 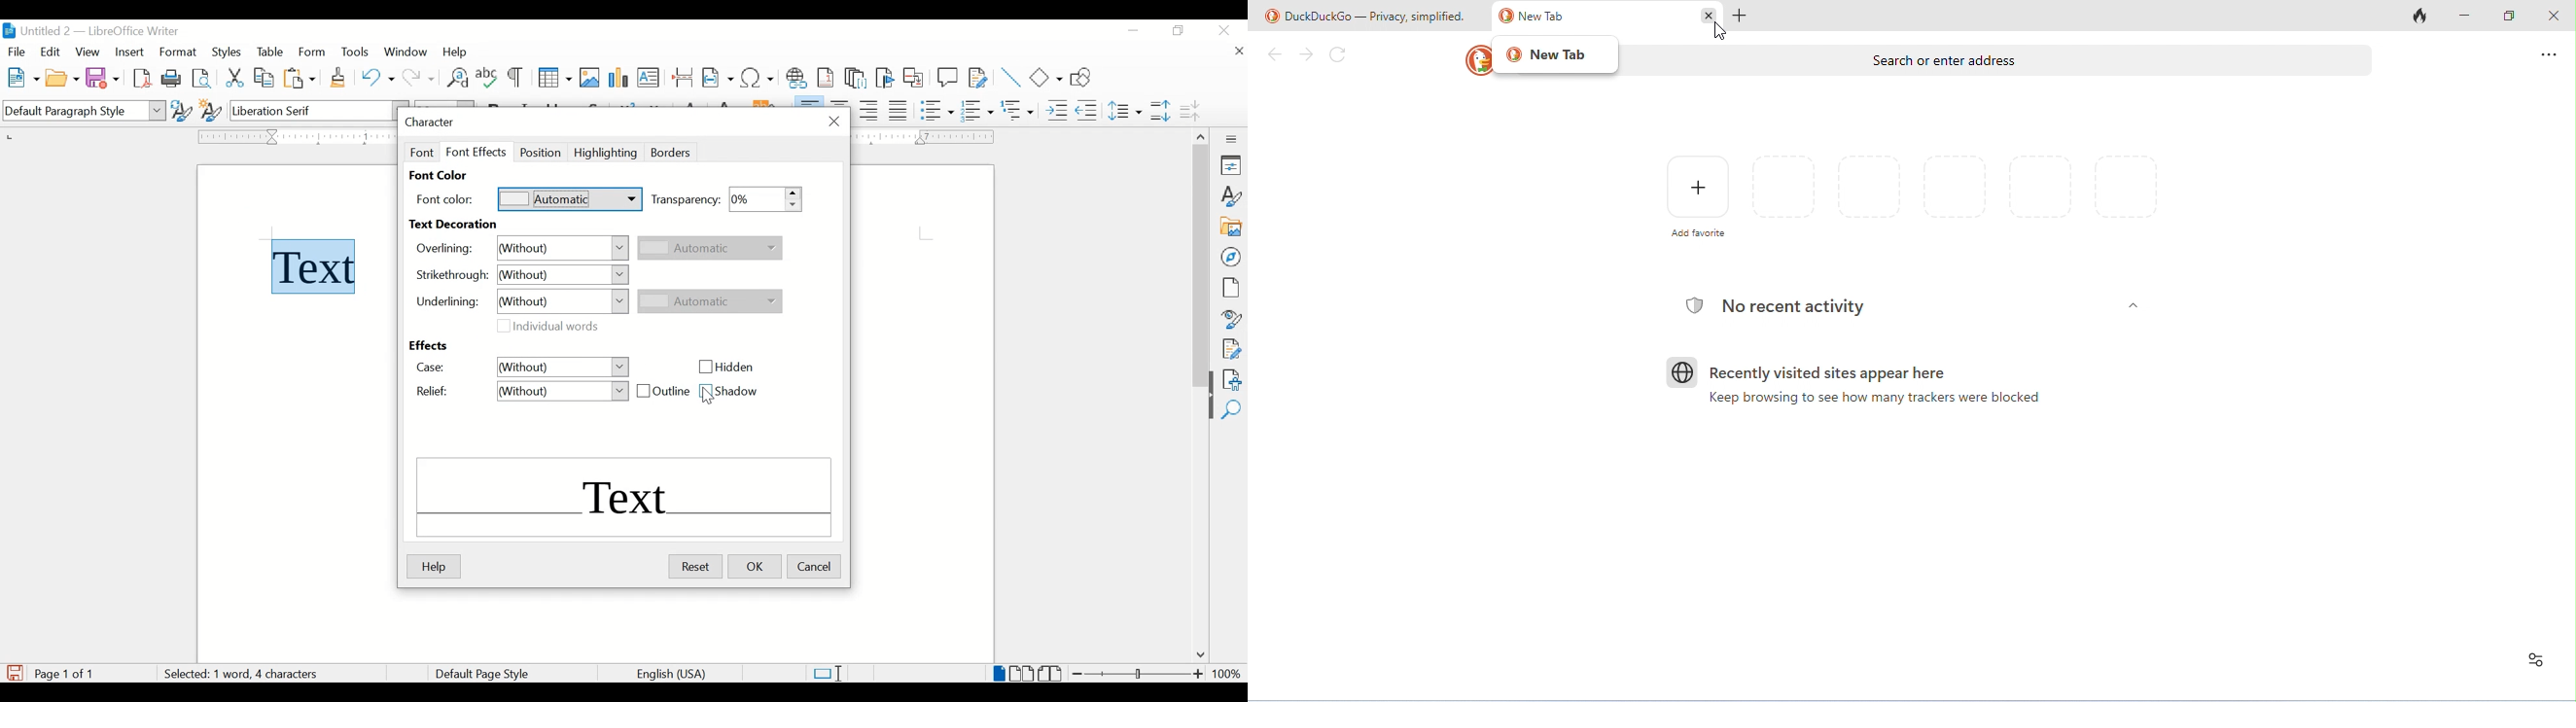 I want to click on relief drop down menu, so click(x=562, y=391).